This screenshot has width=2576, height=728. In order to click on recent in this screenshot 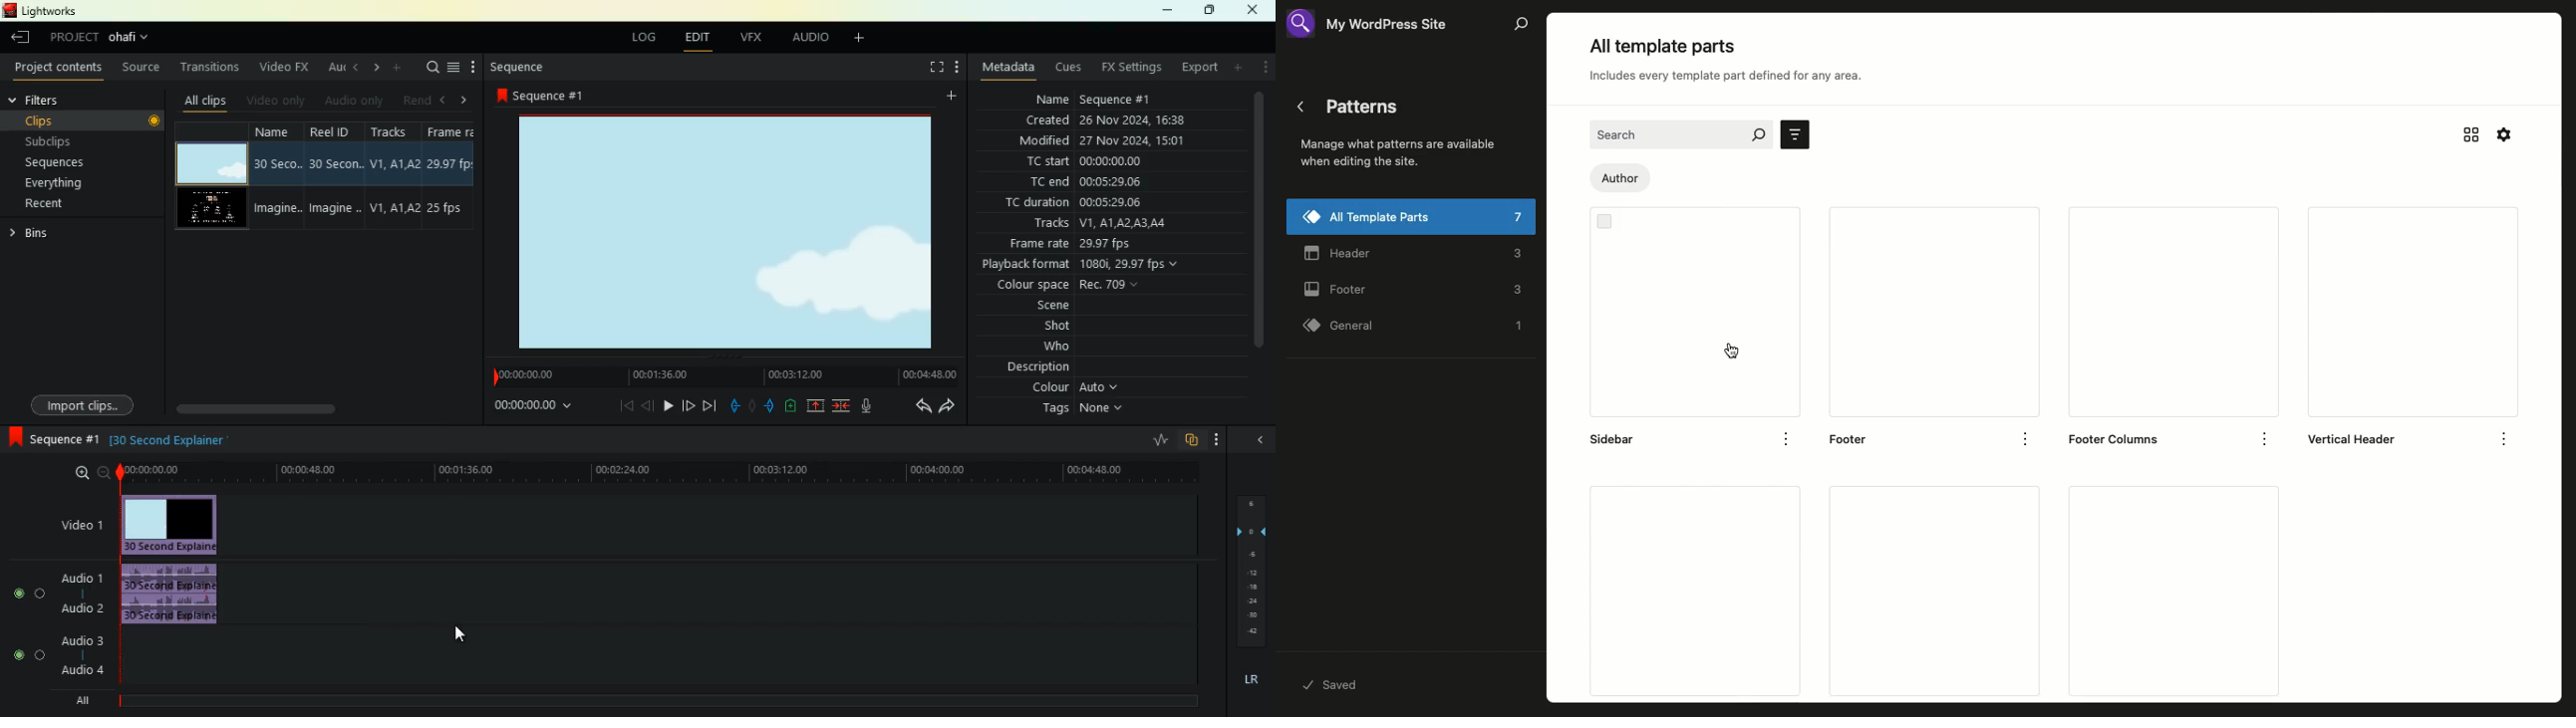, I will do `click(56, 204)`.